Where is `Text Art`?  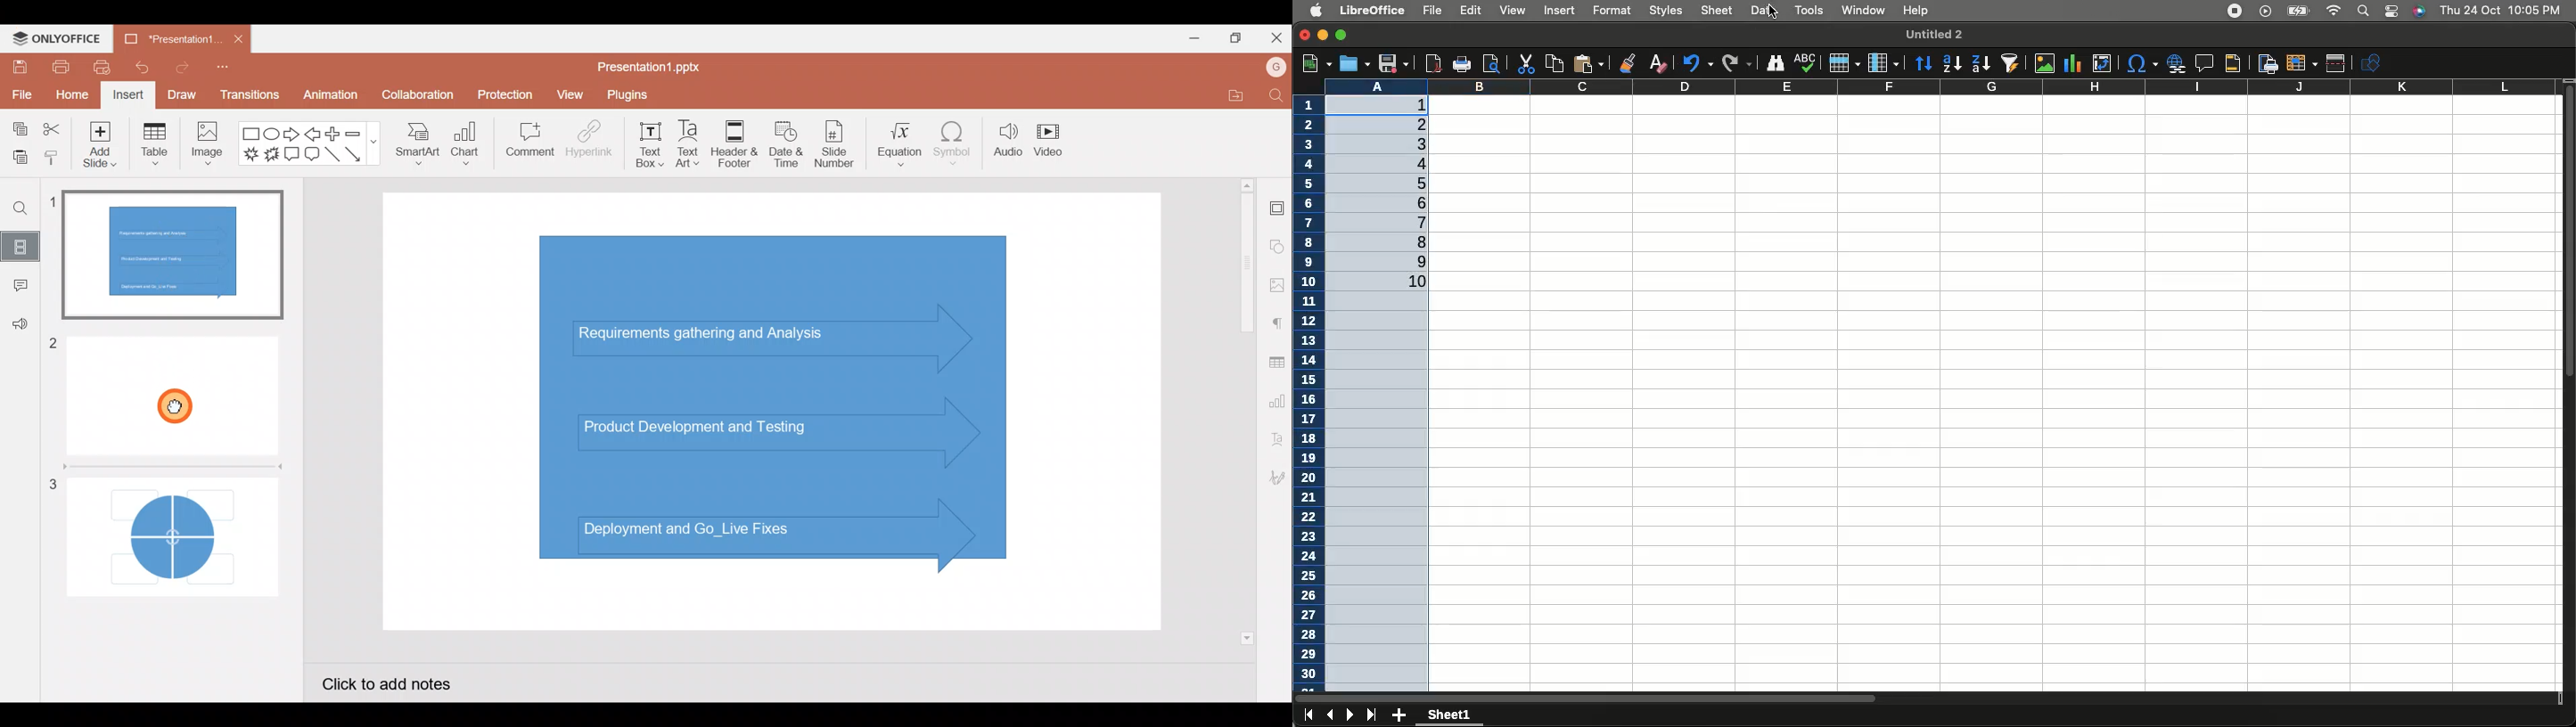 Text Art is located at coordinates (692, 145).